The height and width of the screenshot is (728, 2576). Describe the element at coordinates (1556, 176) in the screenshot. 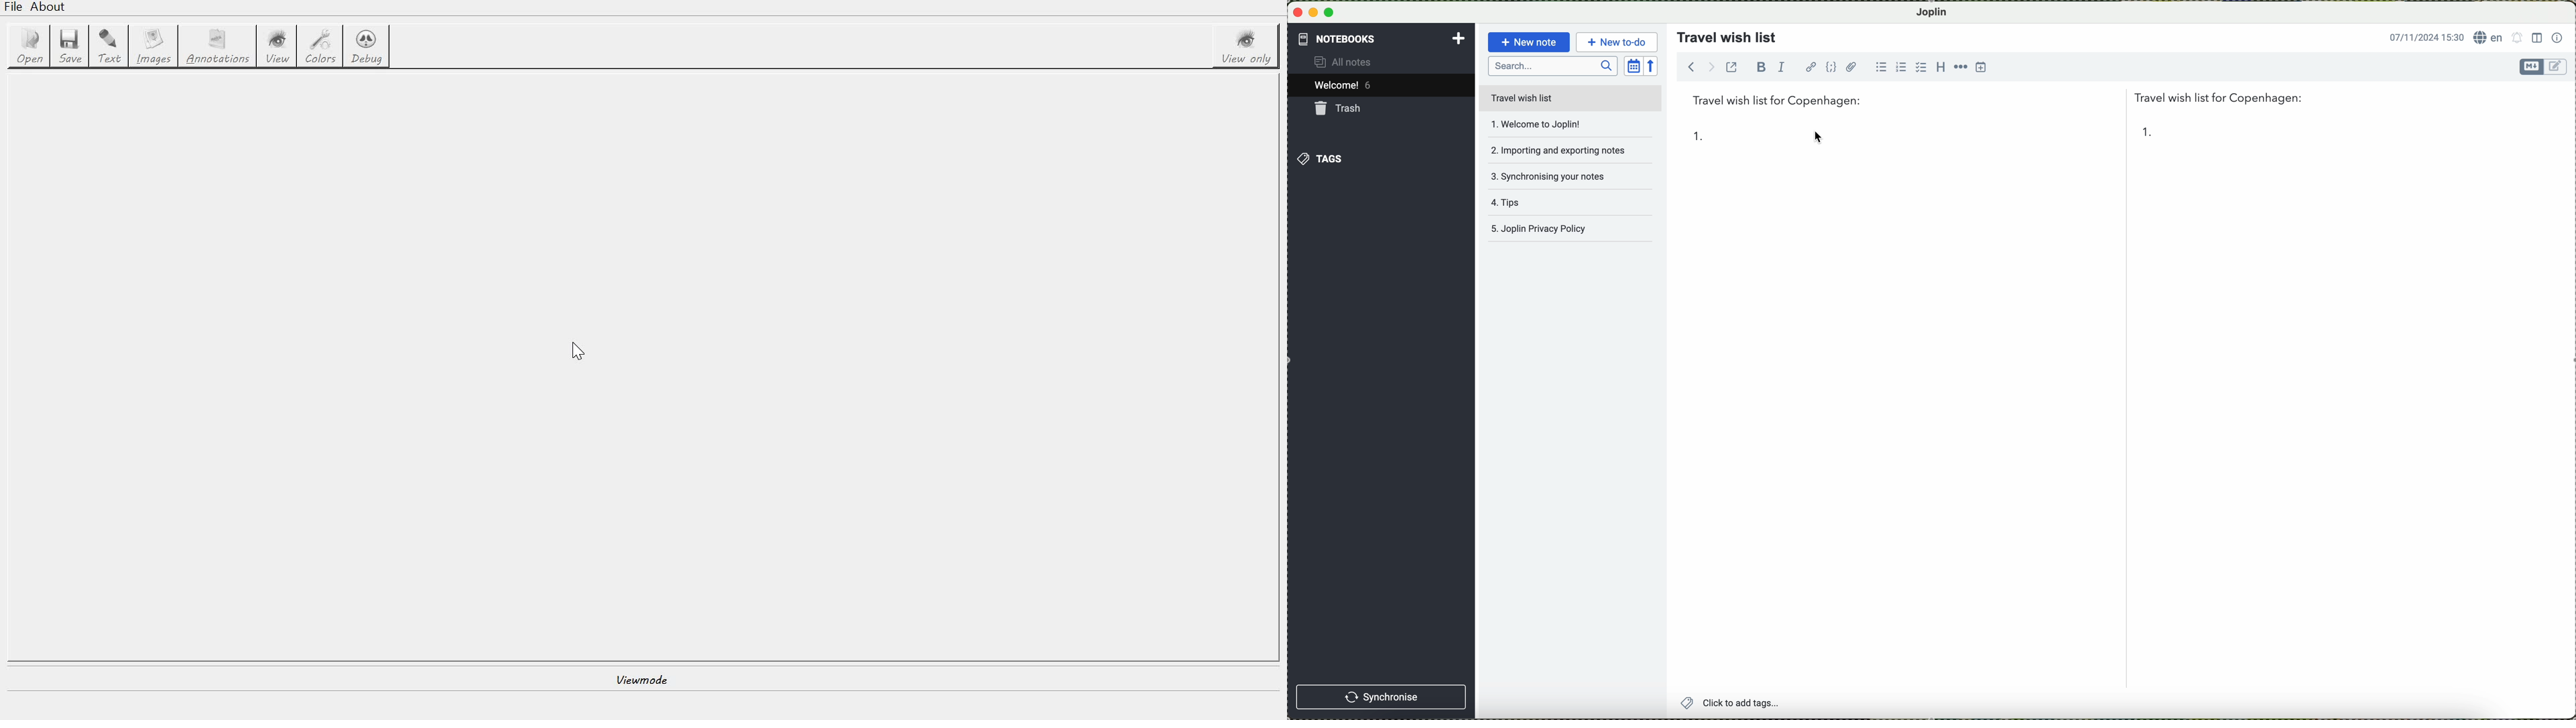

I see `synchronising your notes` at that location.